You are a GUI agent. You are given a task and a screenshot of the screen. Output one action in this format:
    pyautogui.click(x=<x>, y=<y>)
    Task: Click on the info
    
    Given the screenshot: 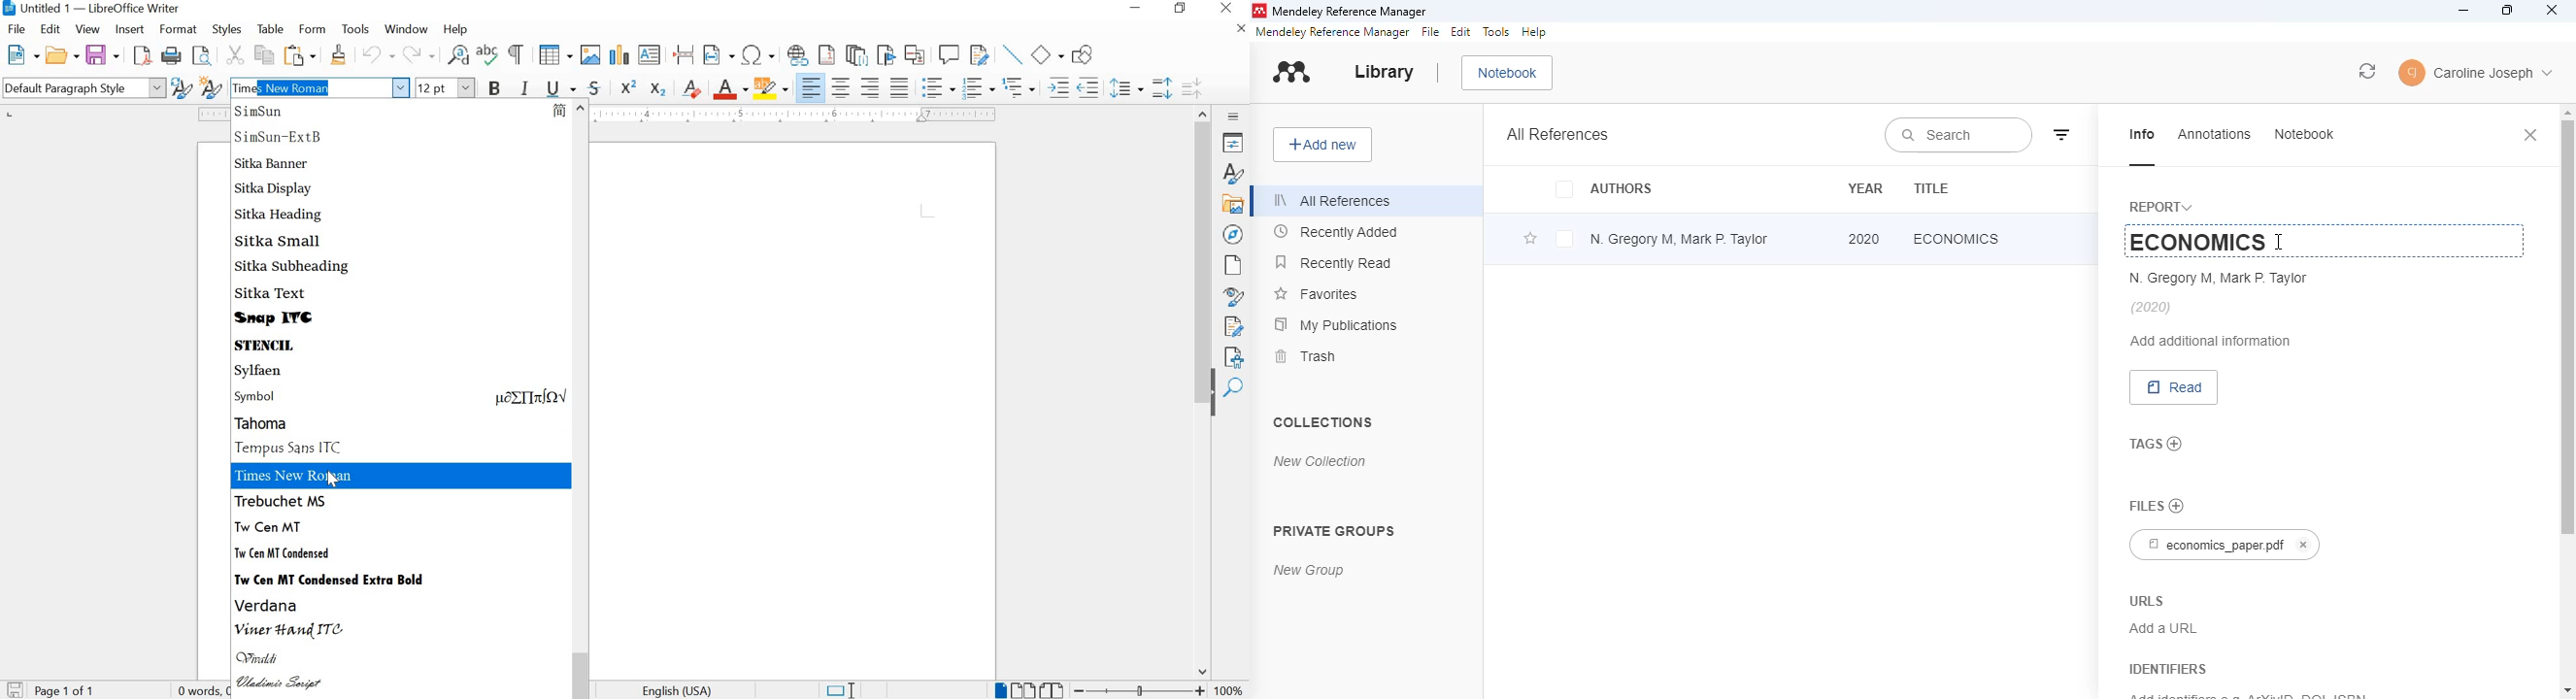 What is the action you would take?
    pyautogui.click(x=2143, y=136)
    